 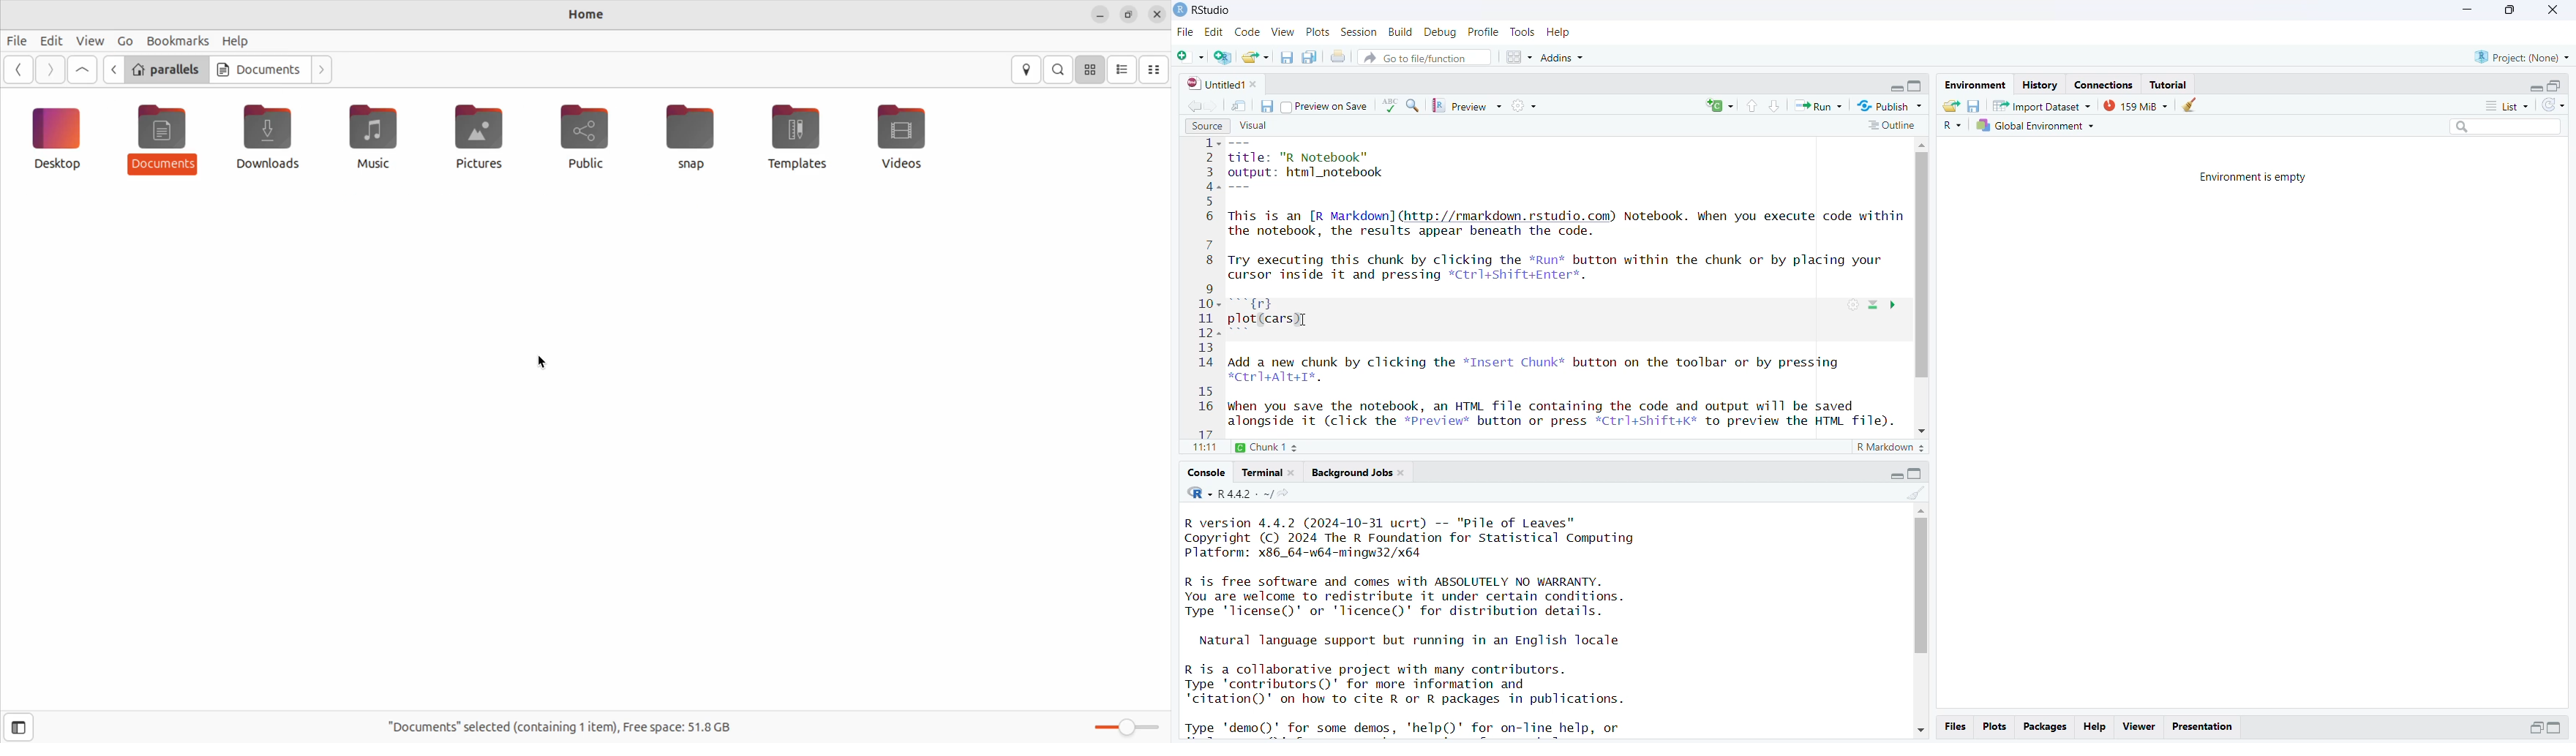 I want to click on close, so click(x=2550, y=10).